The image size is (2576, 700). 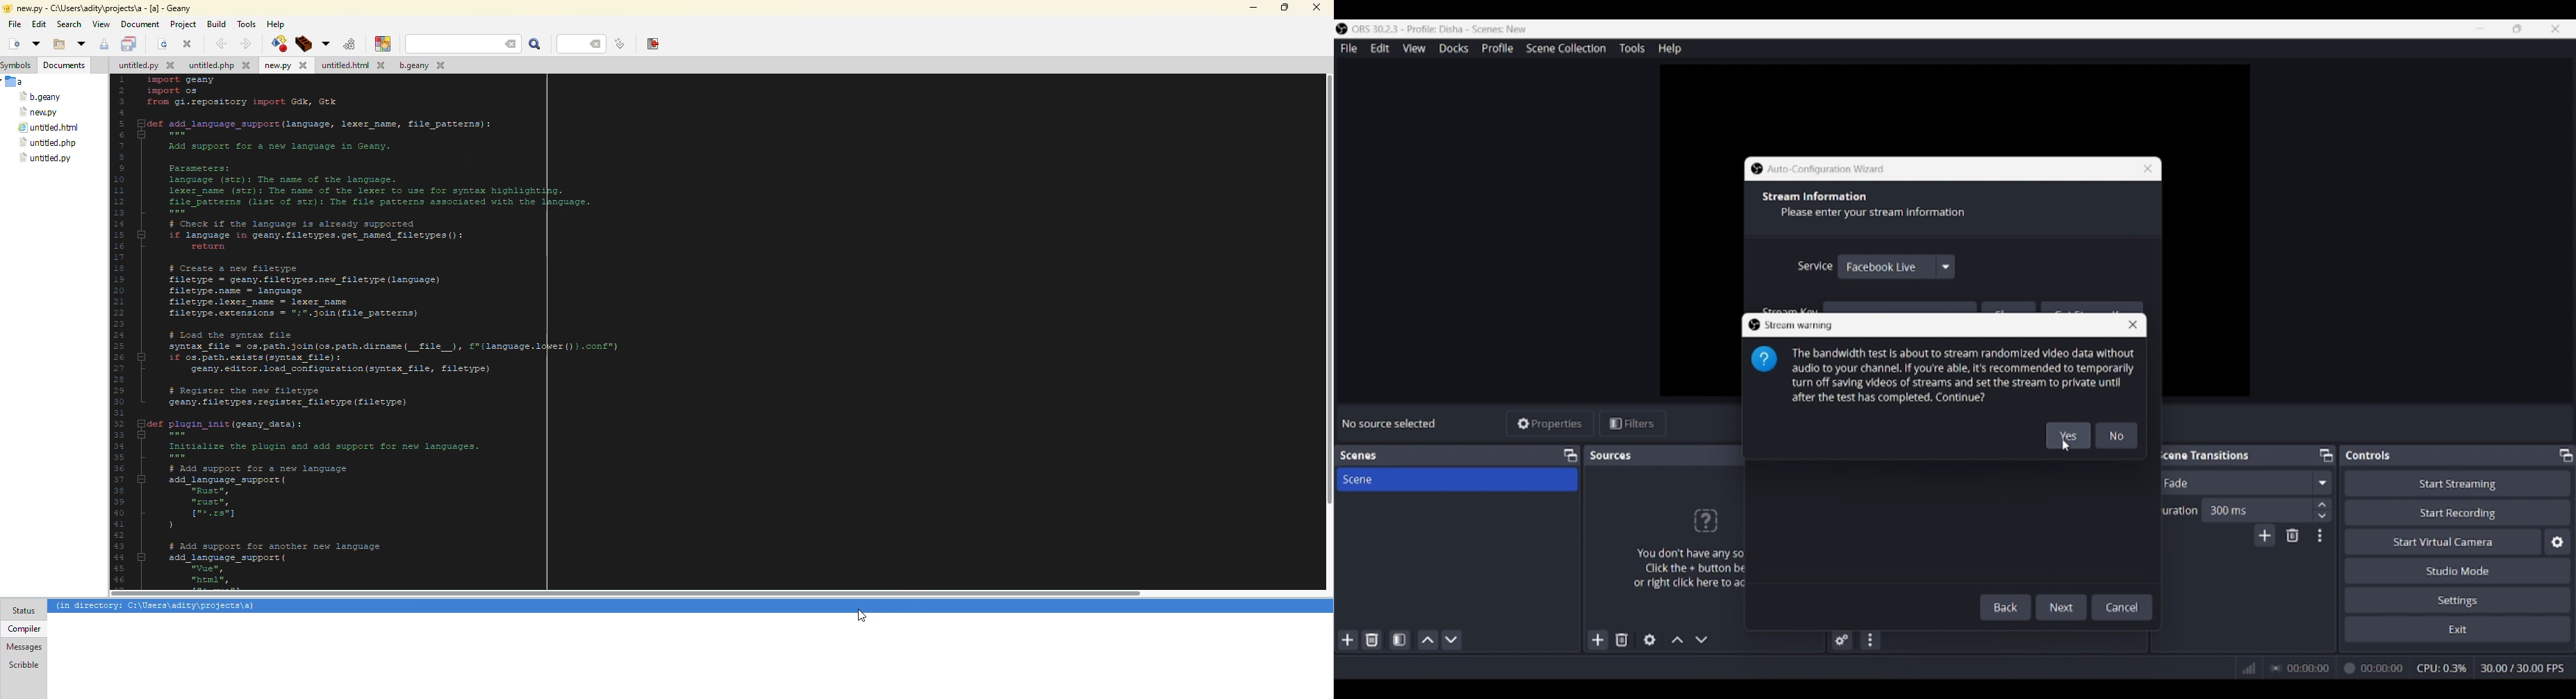 I want to click on 30.00, so click(x=2523, y=667).